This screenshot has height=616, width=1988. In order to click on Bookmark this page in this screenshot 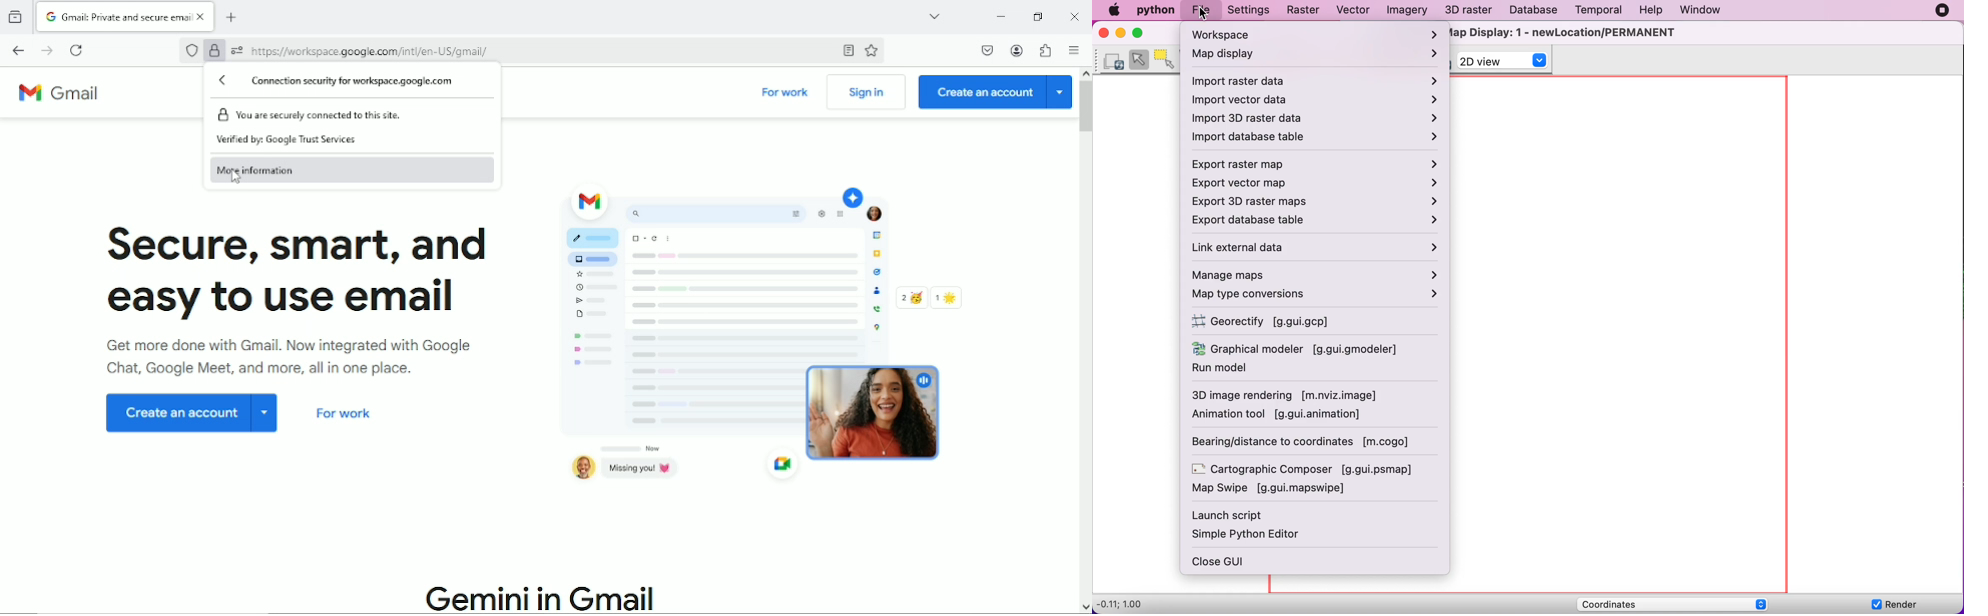, I will do `click(871, 49)`.